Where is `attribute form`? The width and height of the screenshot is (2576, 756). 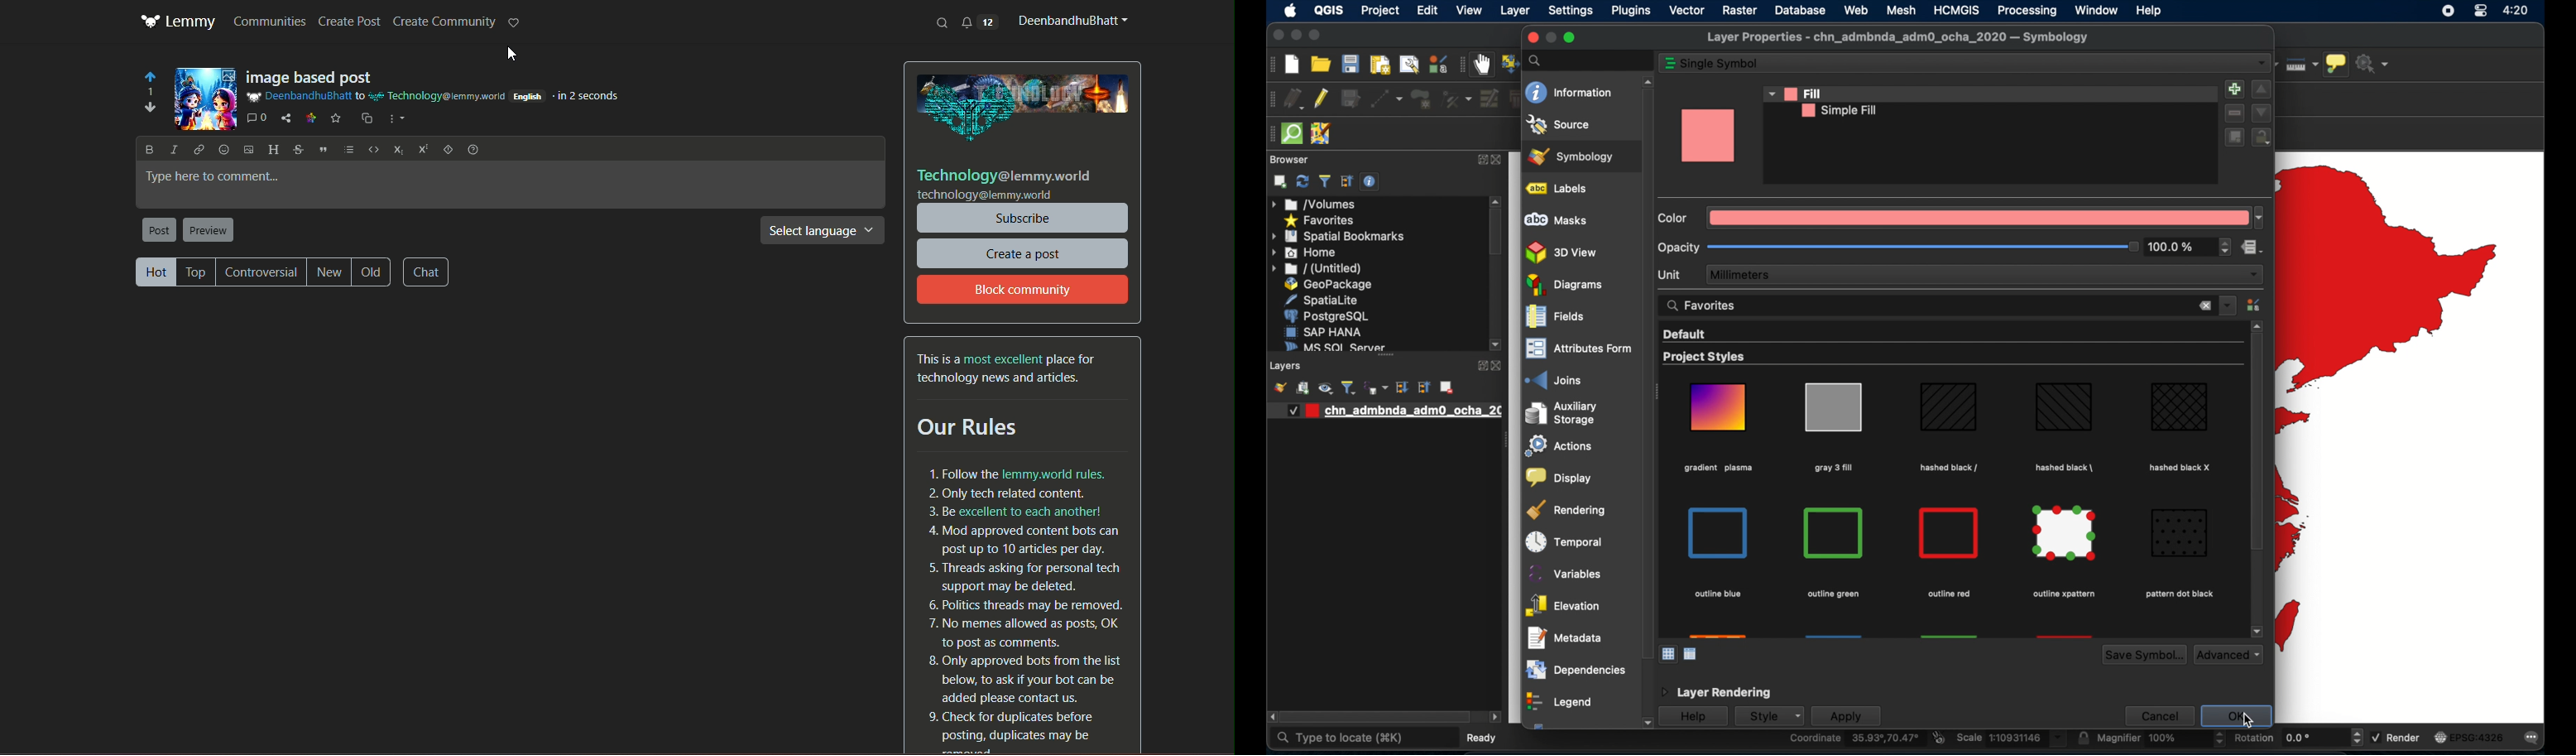 attribute form is located at coordinates (1576, 350).